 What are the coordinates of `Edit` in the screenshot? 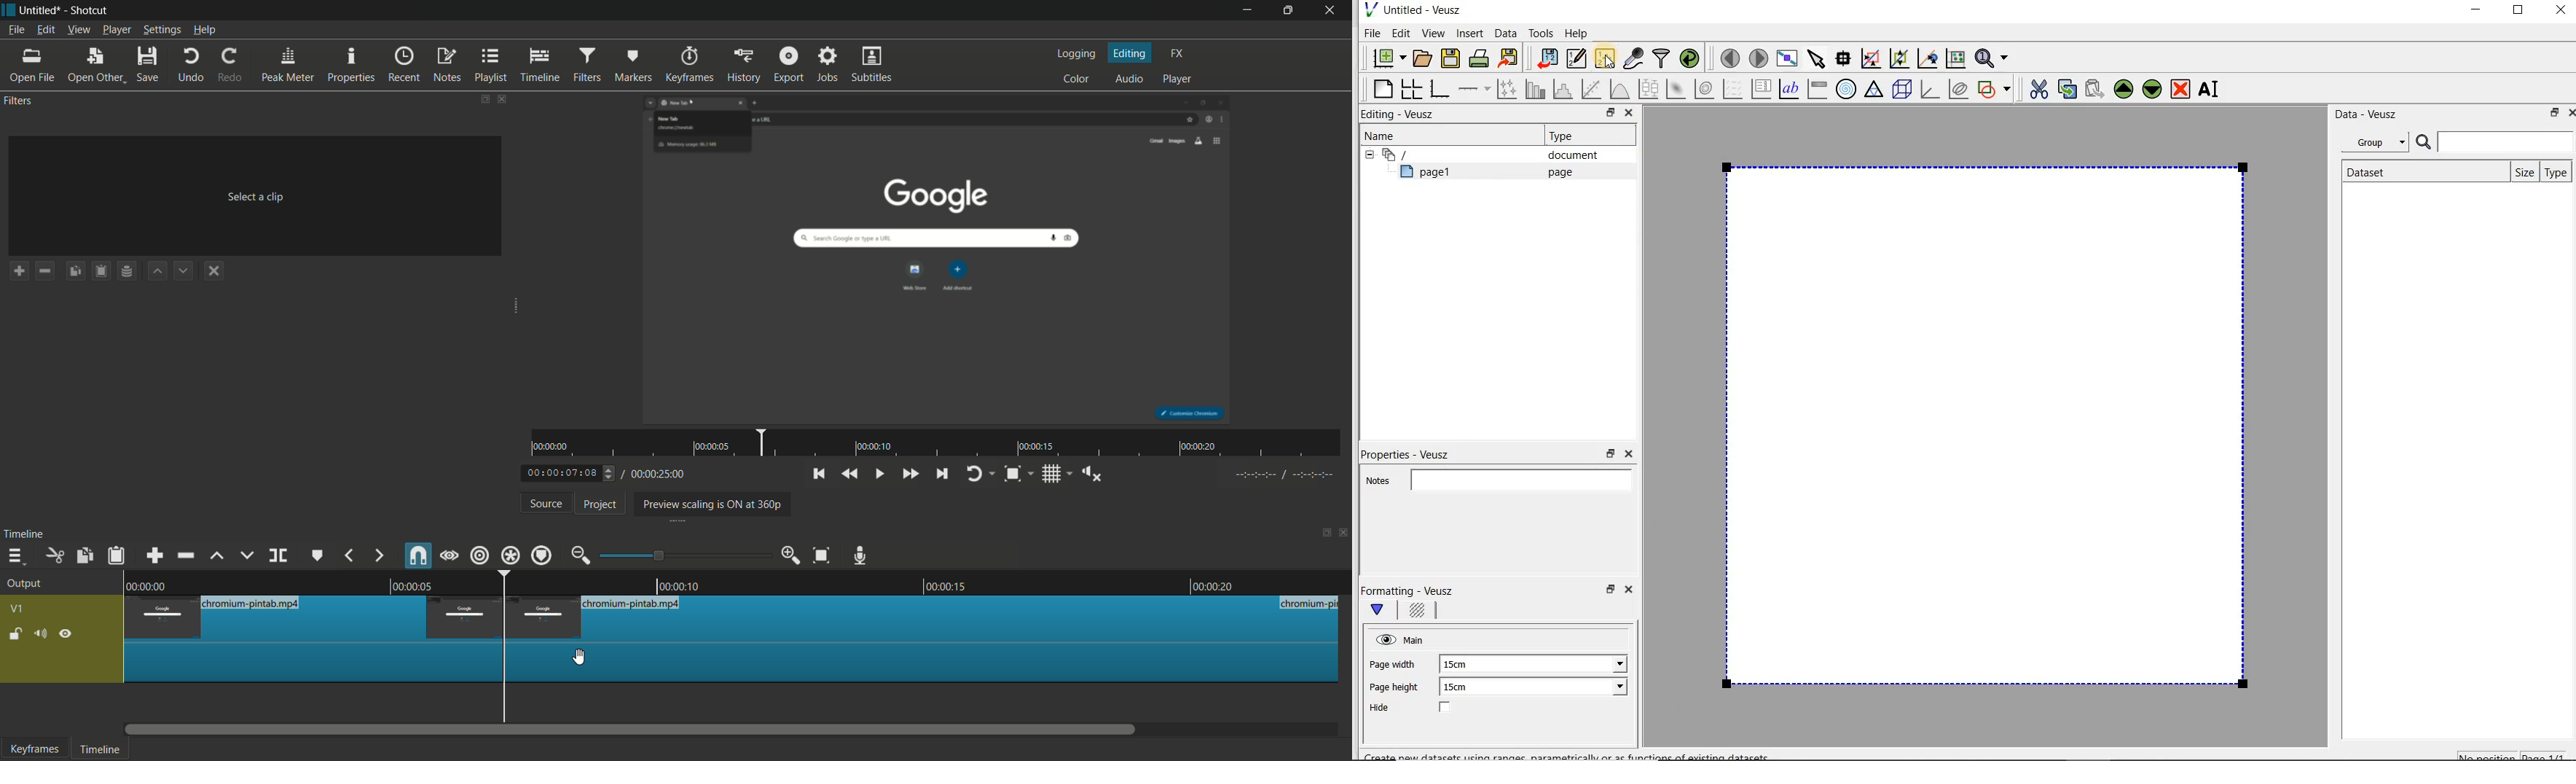 It's located at (1400, 33).